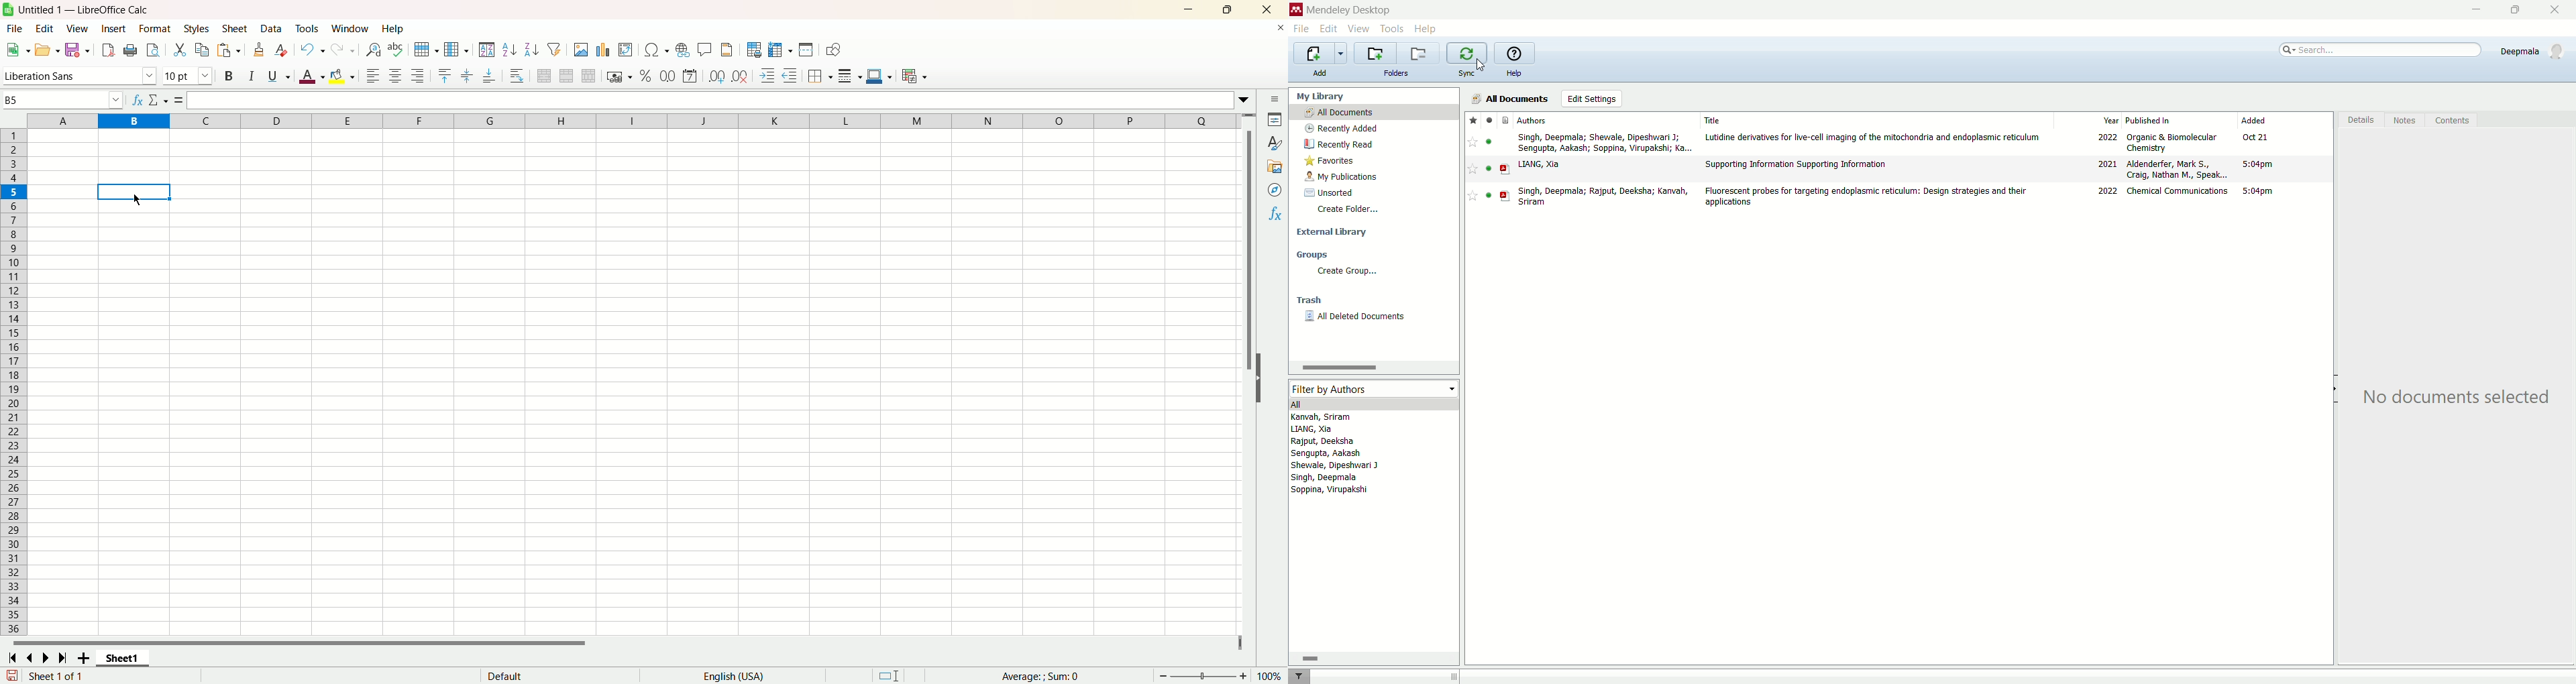 Image resolution: width=2576 pixels, height=700 pixels. What do you see at coordinates (1815, 165) in the screenshot?
I see `‘Supporting Information Supporting Information` at bounding box center [1815, 165].